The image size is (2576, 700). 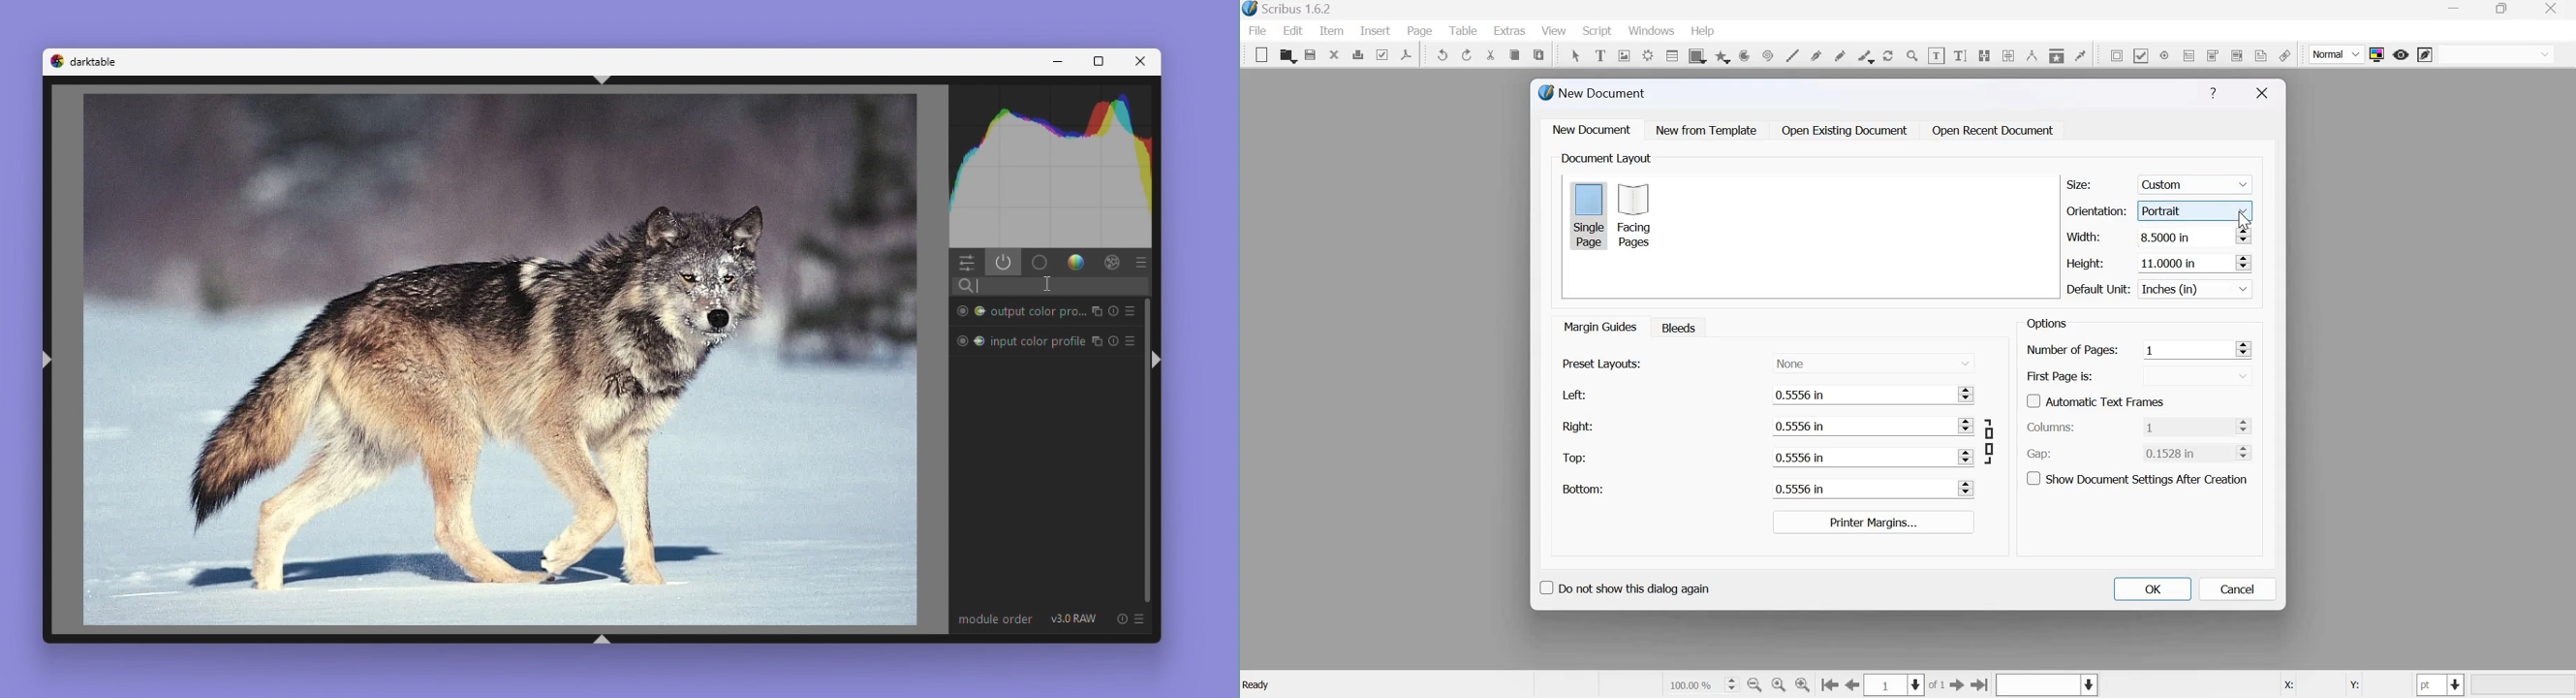 I want to click on Color range mask, so click(x=981, y=311).